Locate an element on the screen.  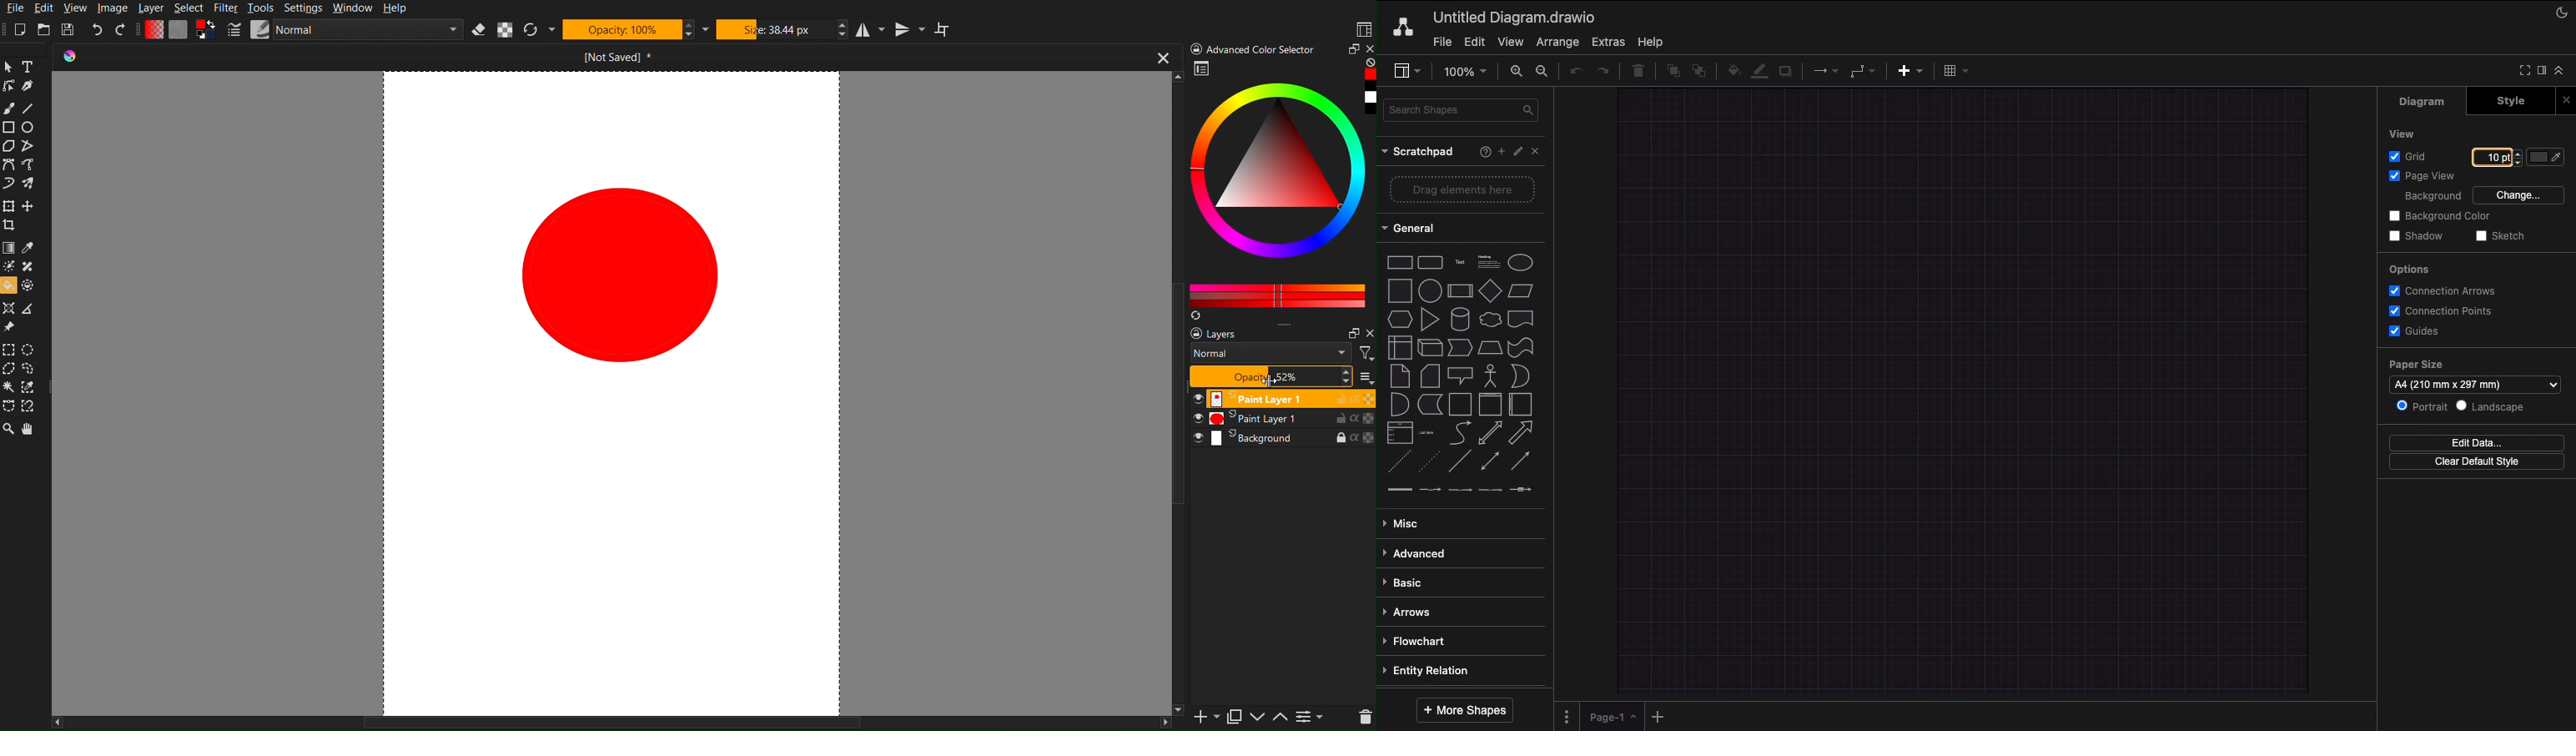
Red is located at coordinates (1368, 70).